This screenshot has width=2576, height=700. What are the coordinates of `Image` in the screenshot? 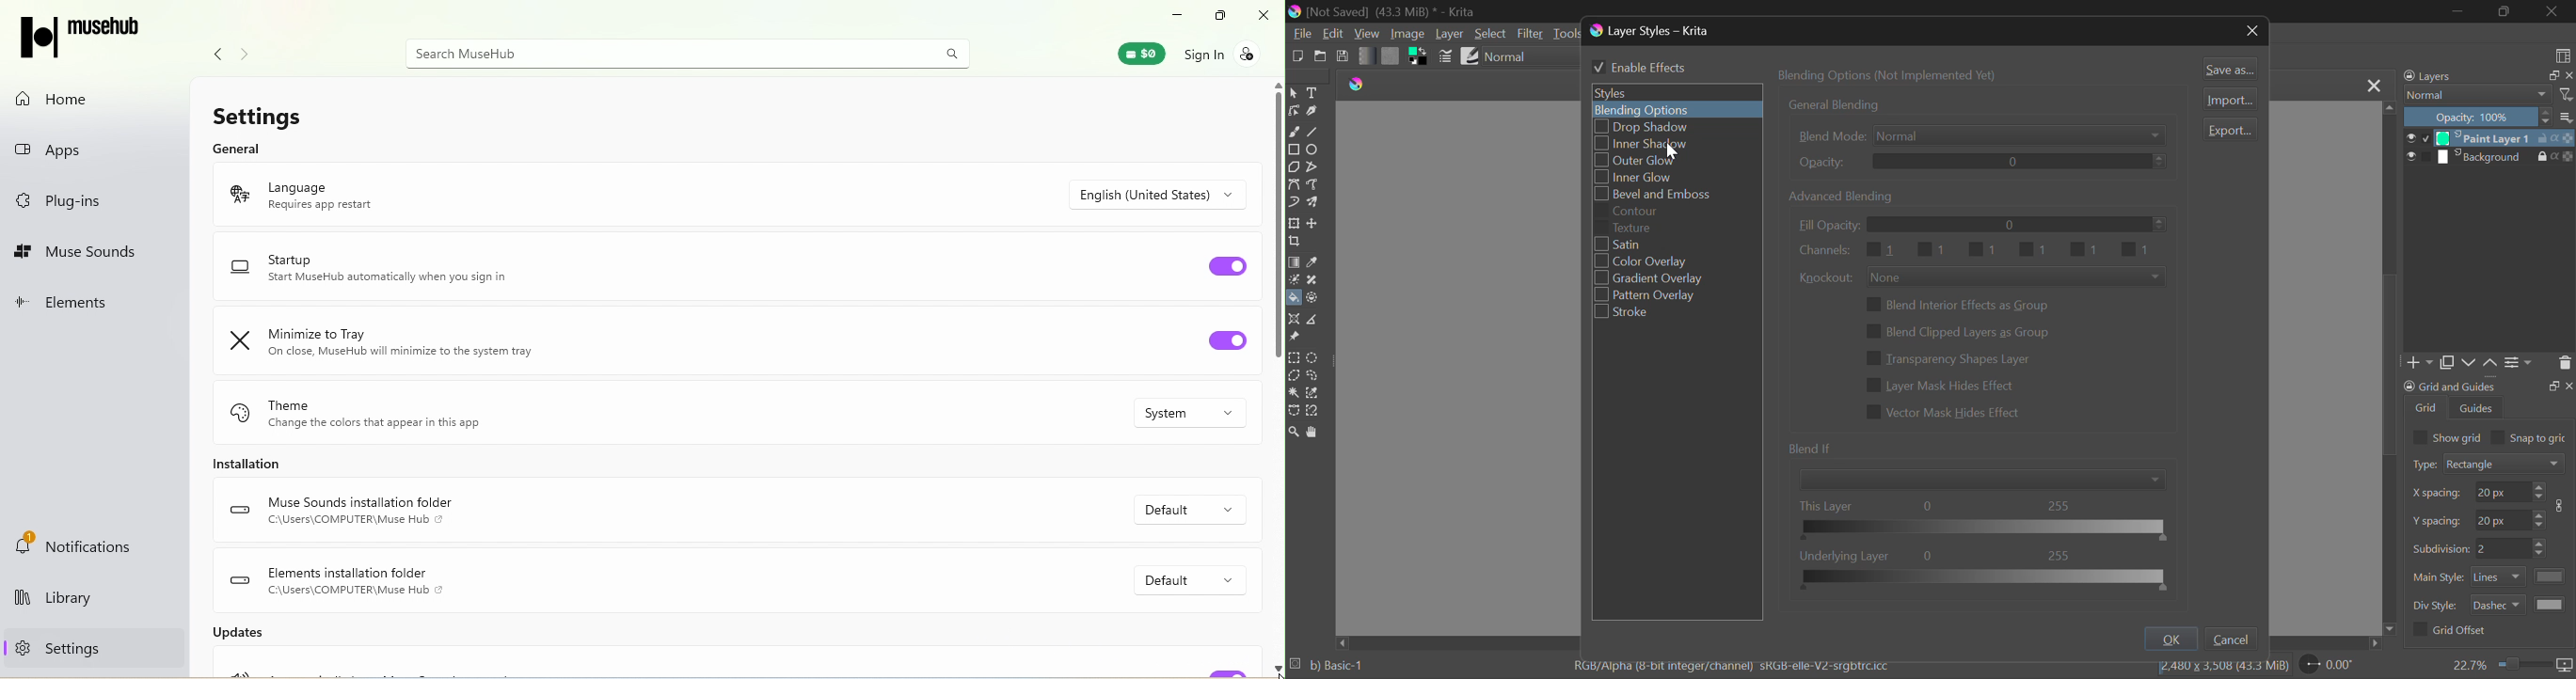 It's located at (1406, 34).